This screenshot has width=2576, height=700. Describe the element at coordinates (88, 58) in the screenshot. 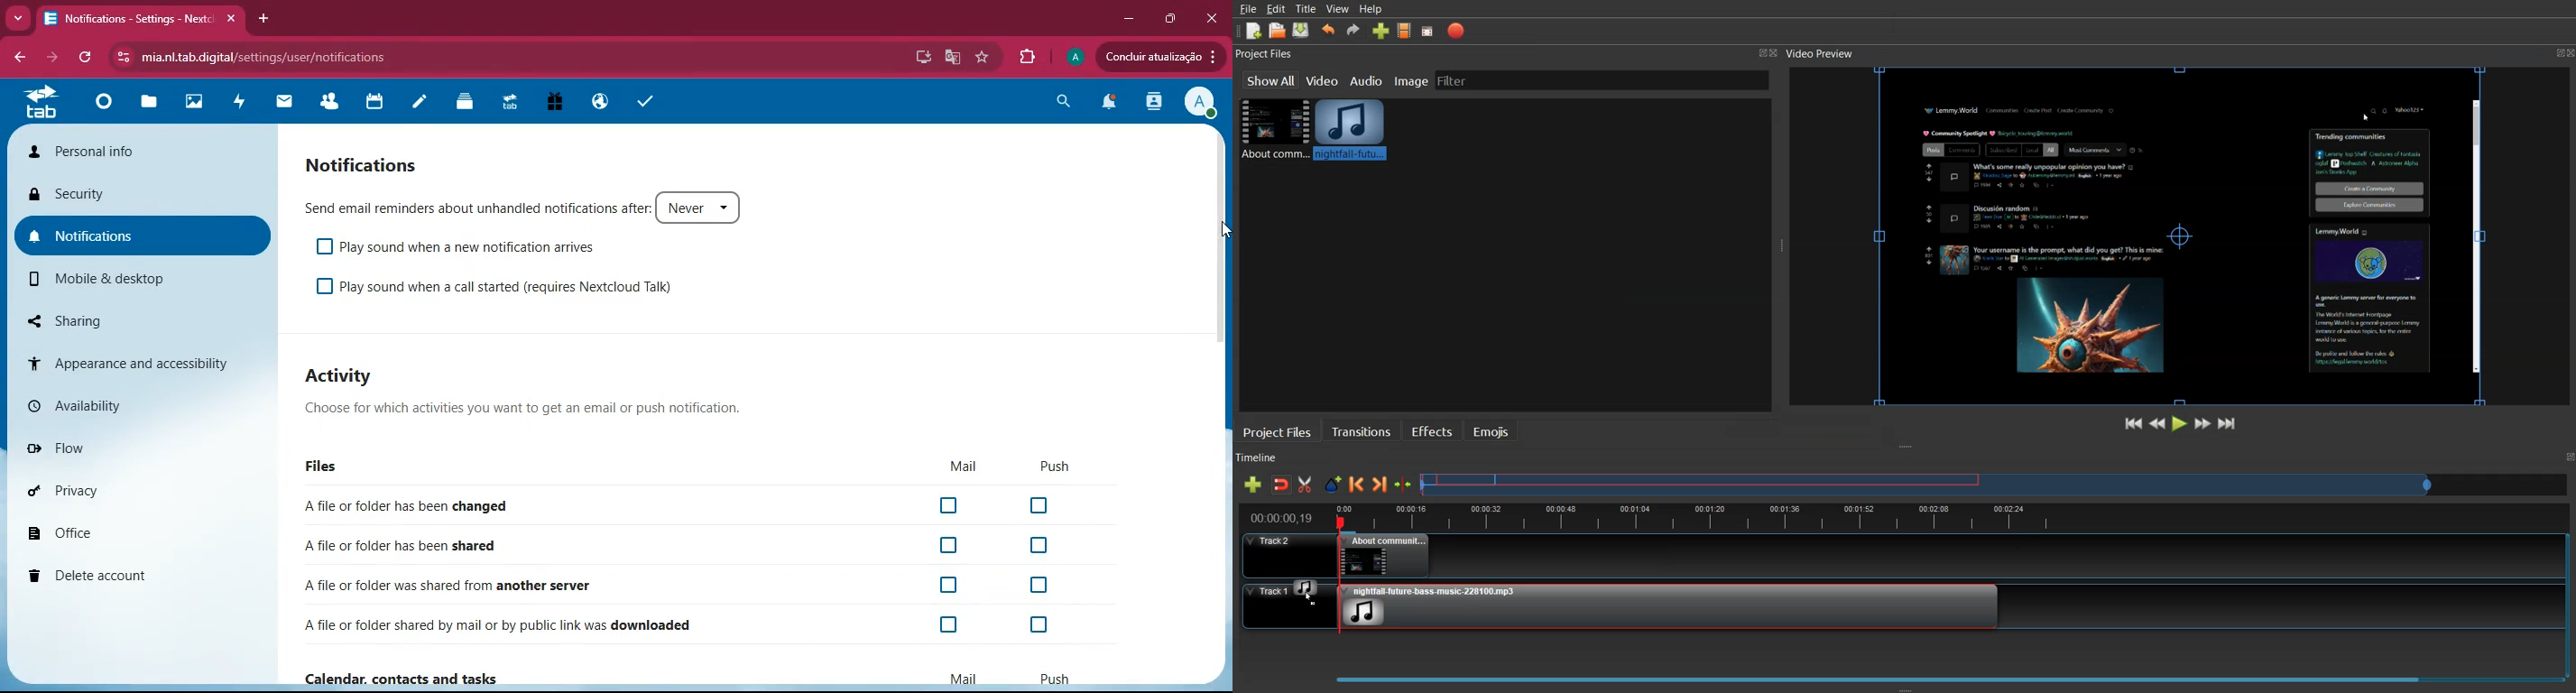

I see `refresh` at that location.